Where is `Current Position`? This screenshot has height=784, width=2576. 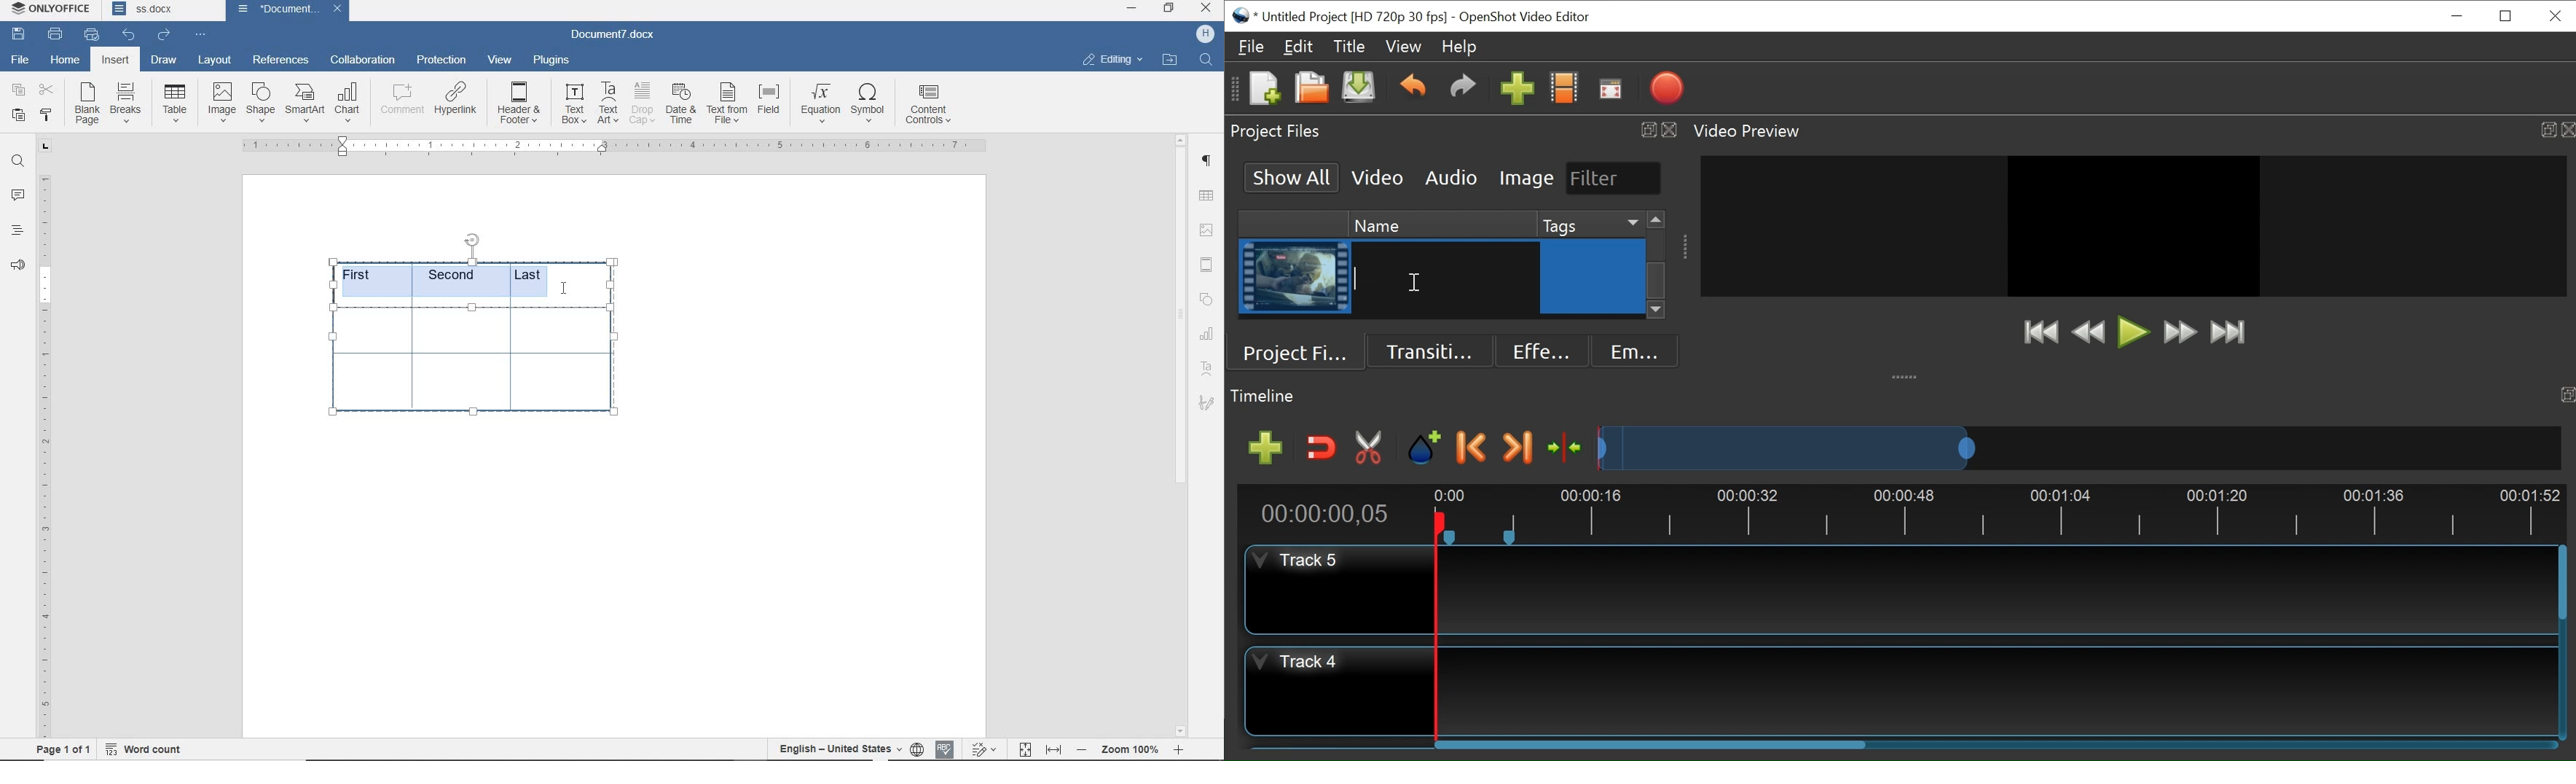
Current Position is located at coordinates (1324, 516).